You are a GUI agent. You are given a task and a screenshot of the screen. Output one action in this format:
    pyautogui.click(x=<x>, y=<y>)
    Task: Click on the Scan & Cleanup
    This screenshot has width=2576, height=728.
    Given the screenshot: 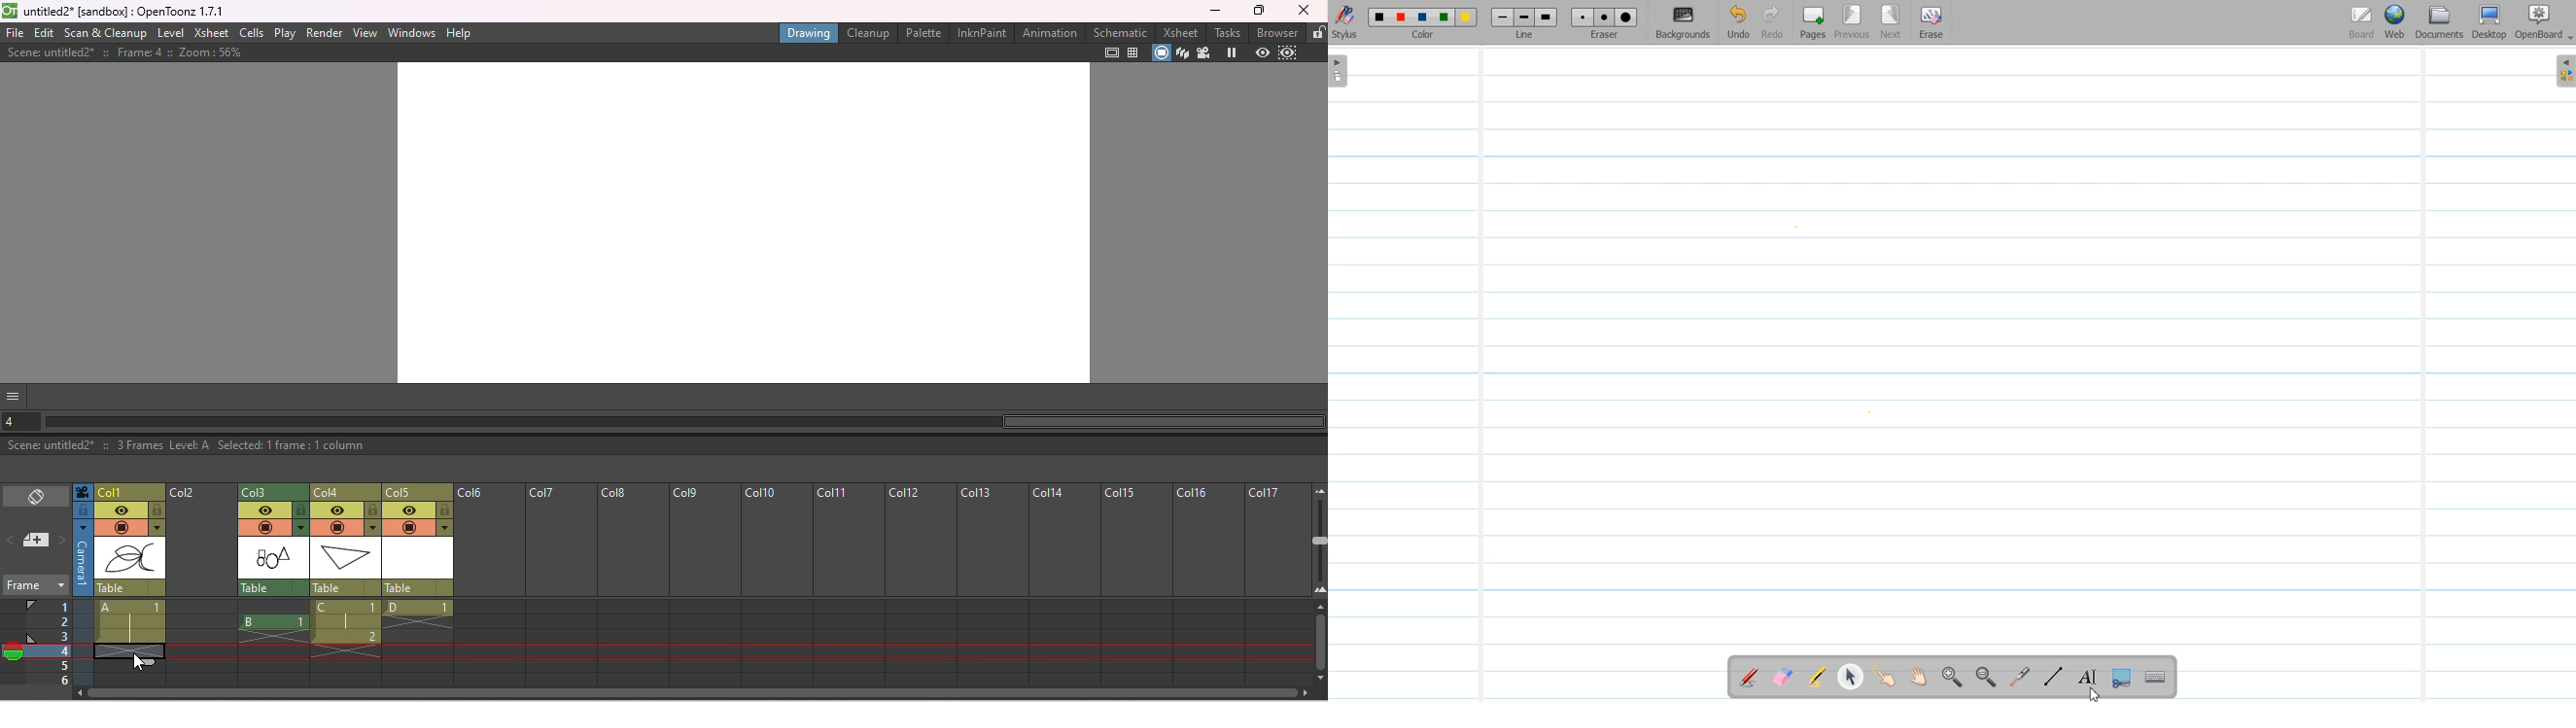 What is the action you would take?
    pyautogui.click(x=107, y=33)
    